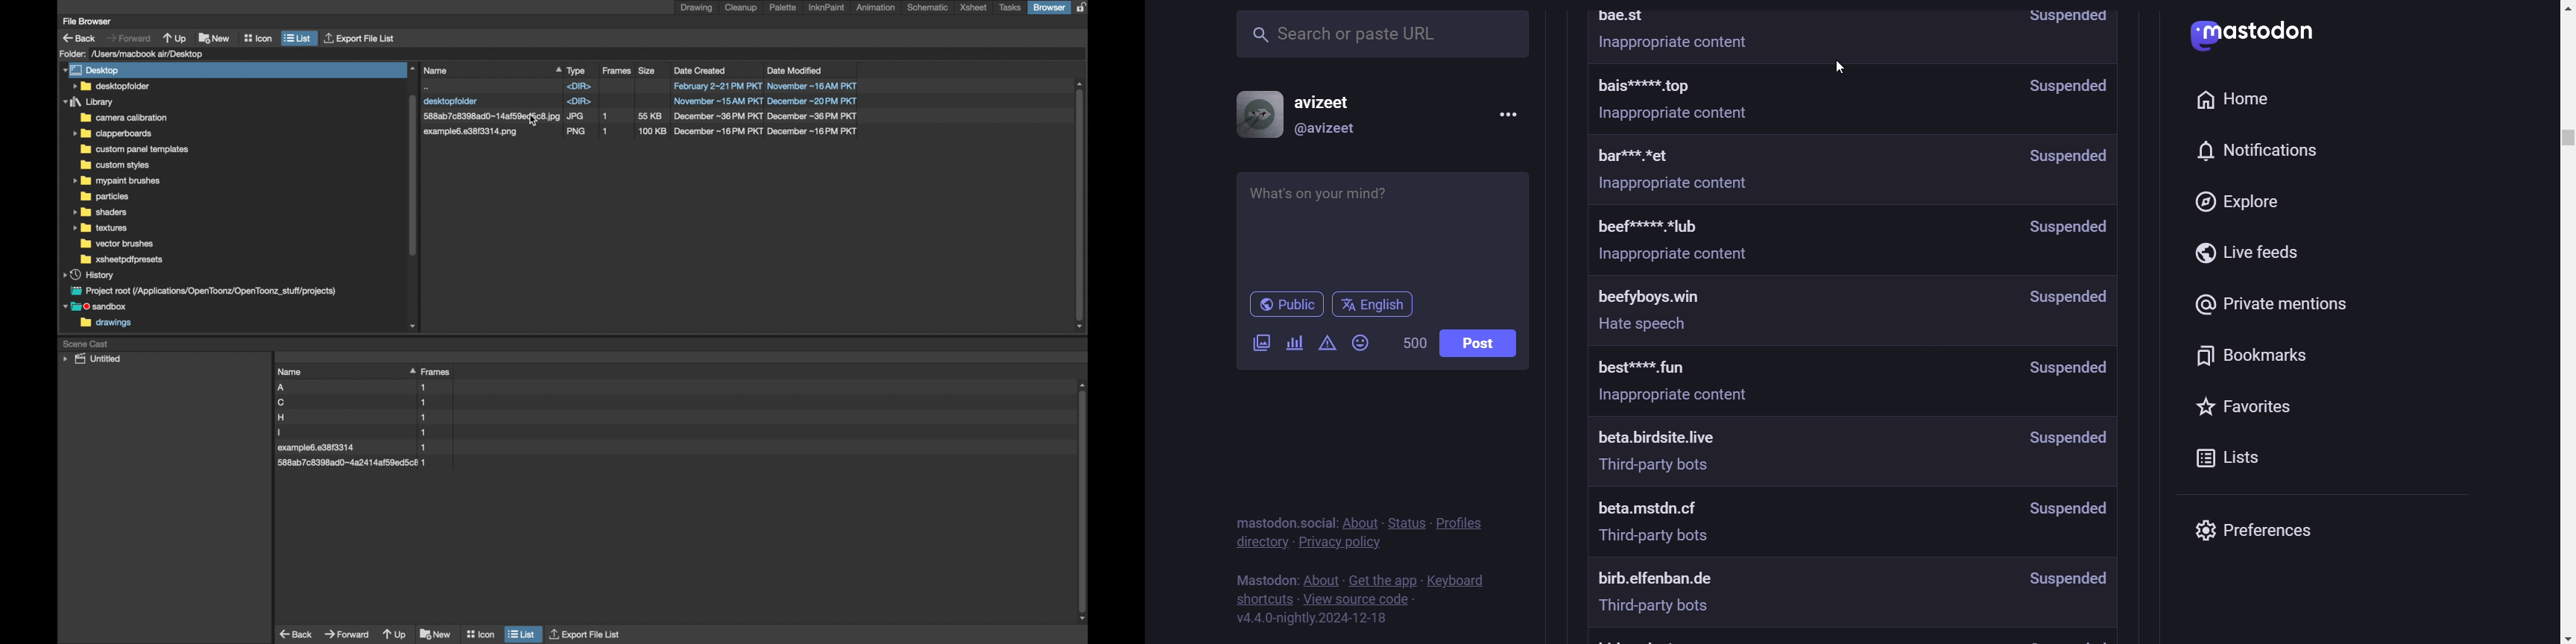 The height and width of the screenshot is (644, 2576). I want to click on get the app, so click(1383, 578).